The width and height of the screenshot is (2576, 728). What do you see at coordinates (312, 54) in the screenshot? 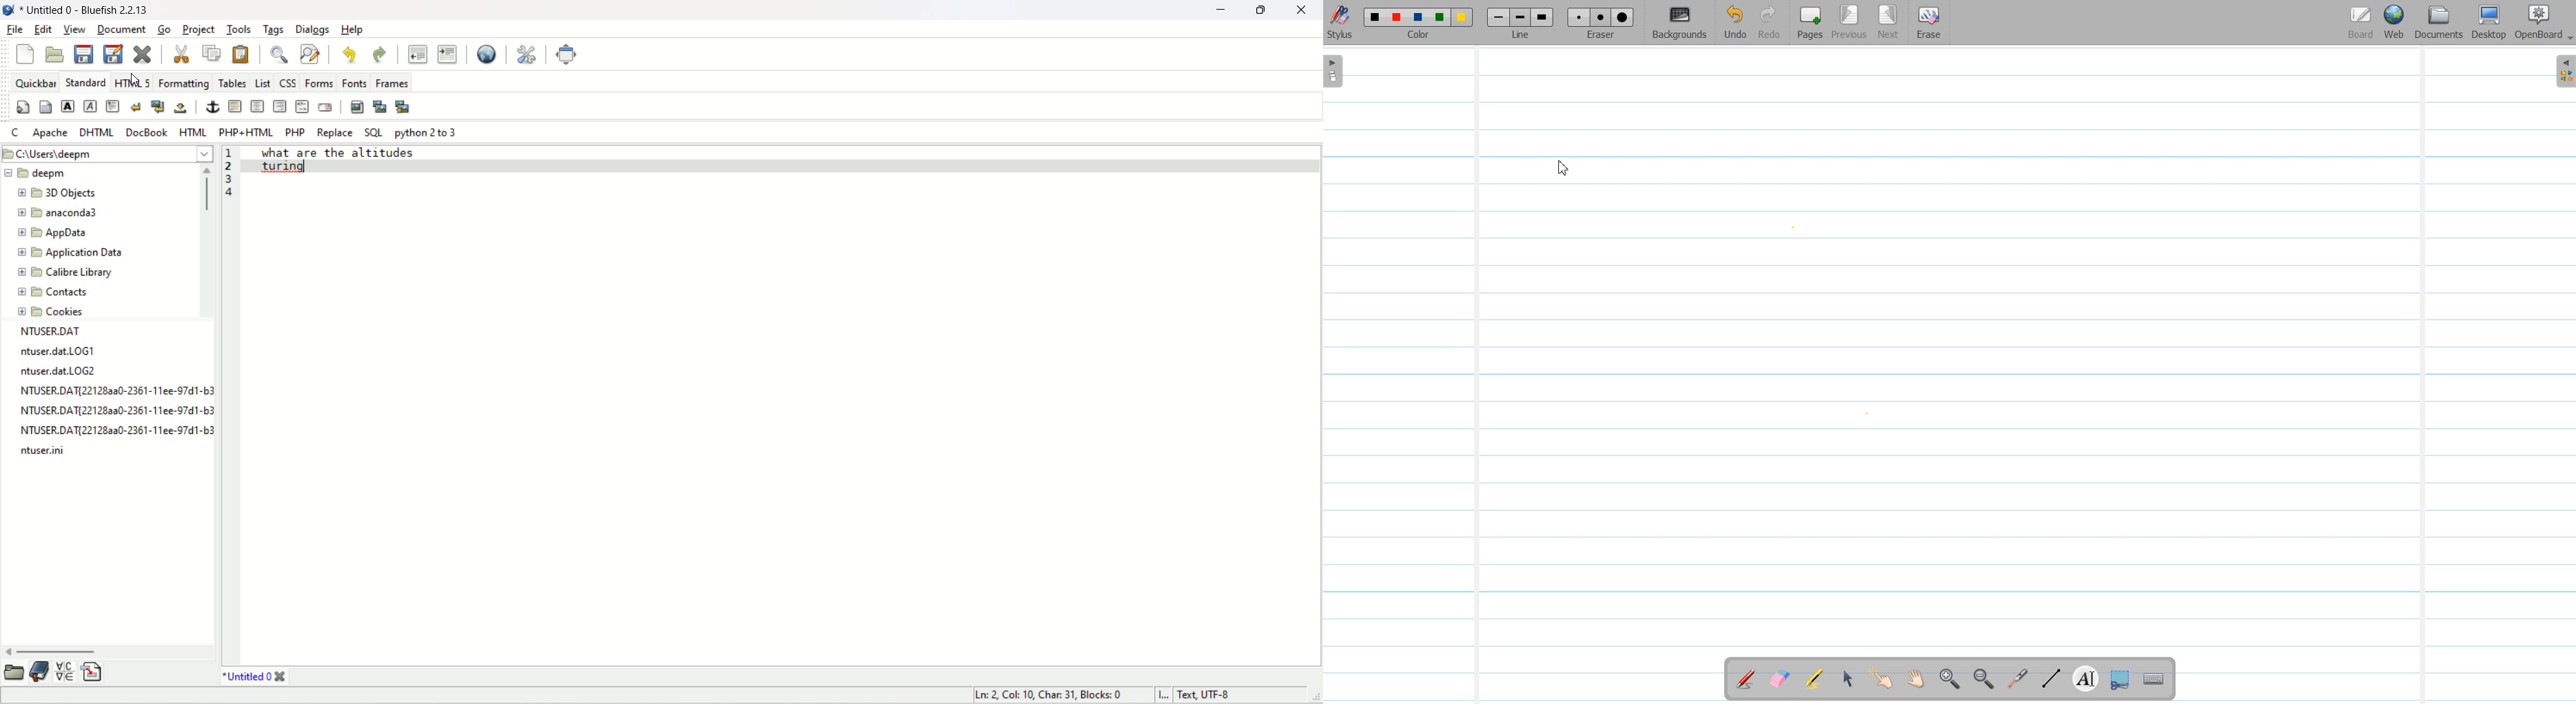
I see `advanced find and replace` at bounding box center [312, 54].